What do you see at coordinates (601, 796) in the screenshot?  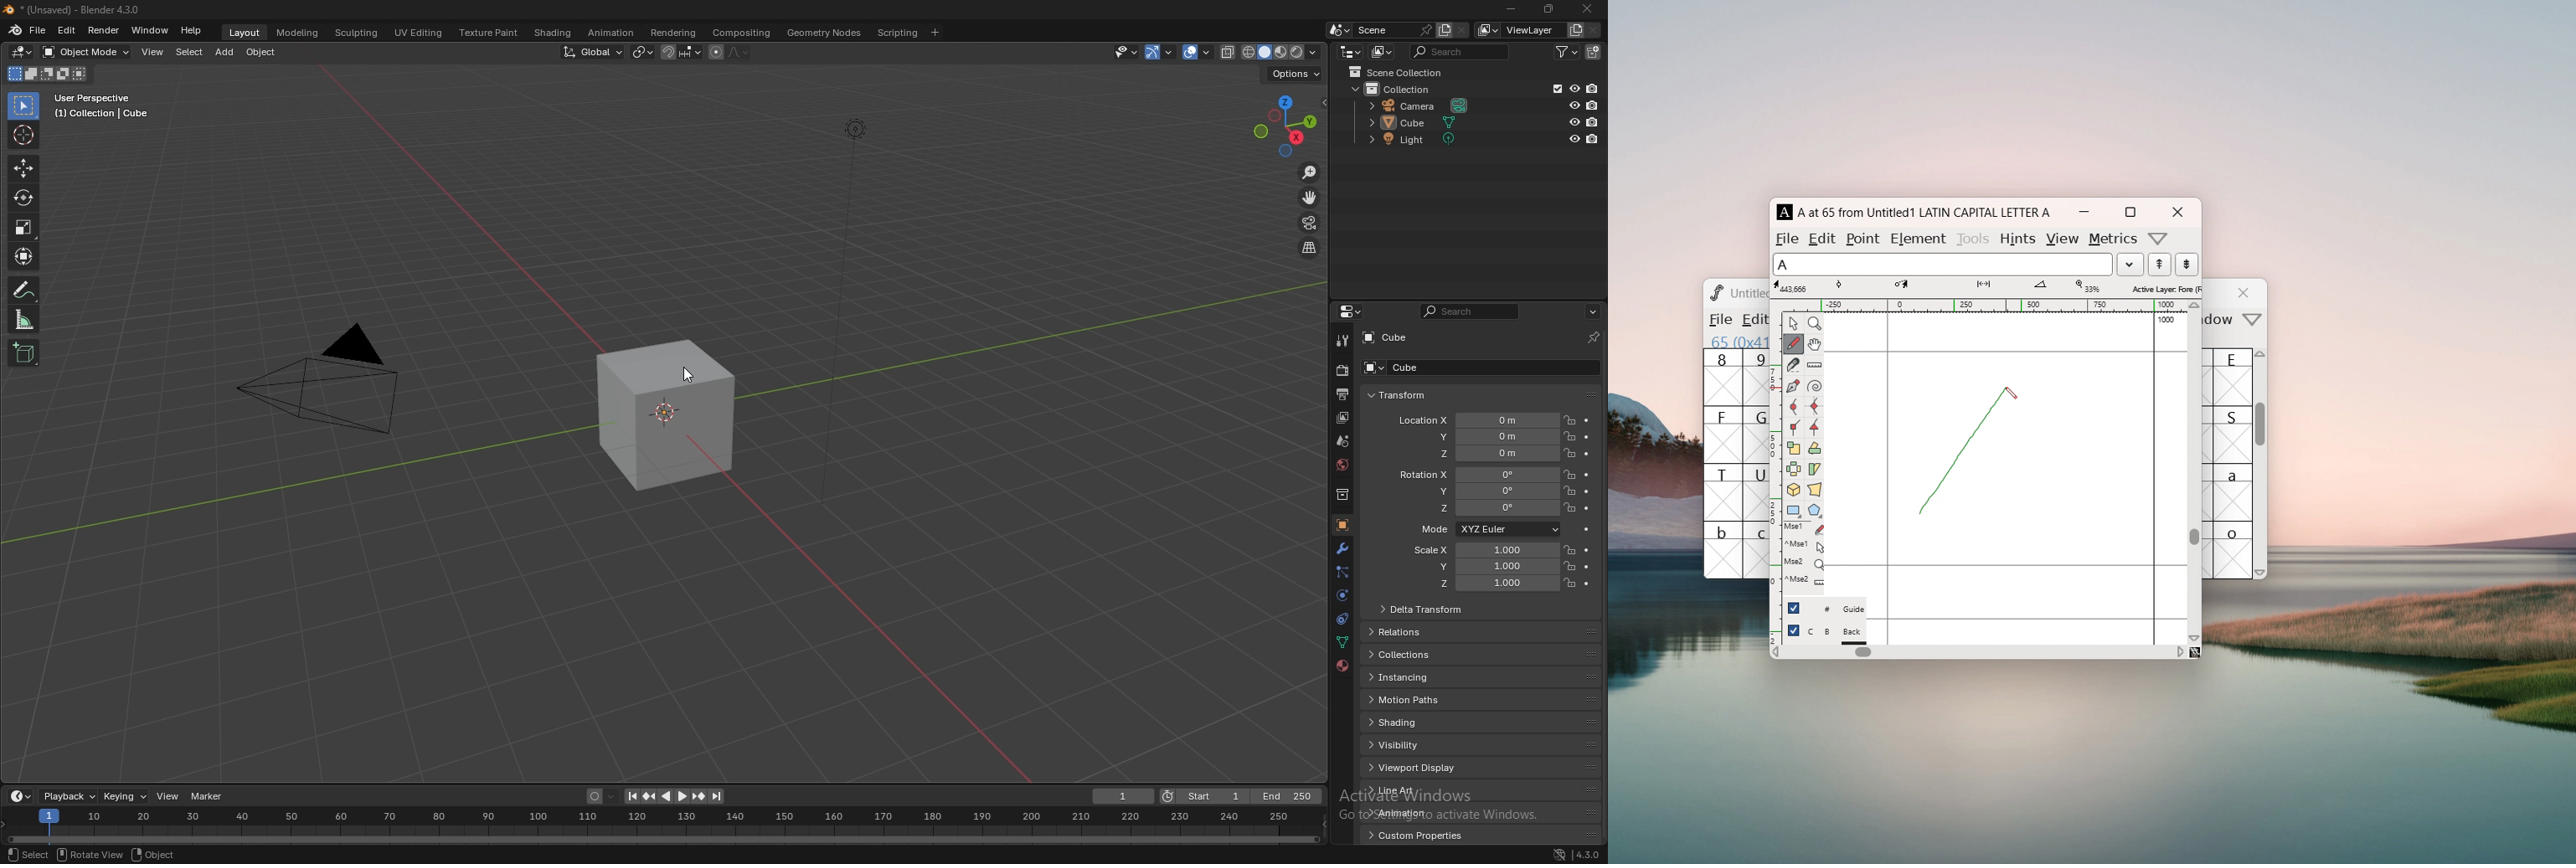 I see `auto keying` at bounding box center [601, 796].